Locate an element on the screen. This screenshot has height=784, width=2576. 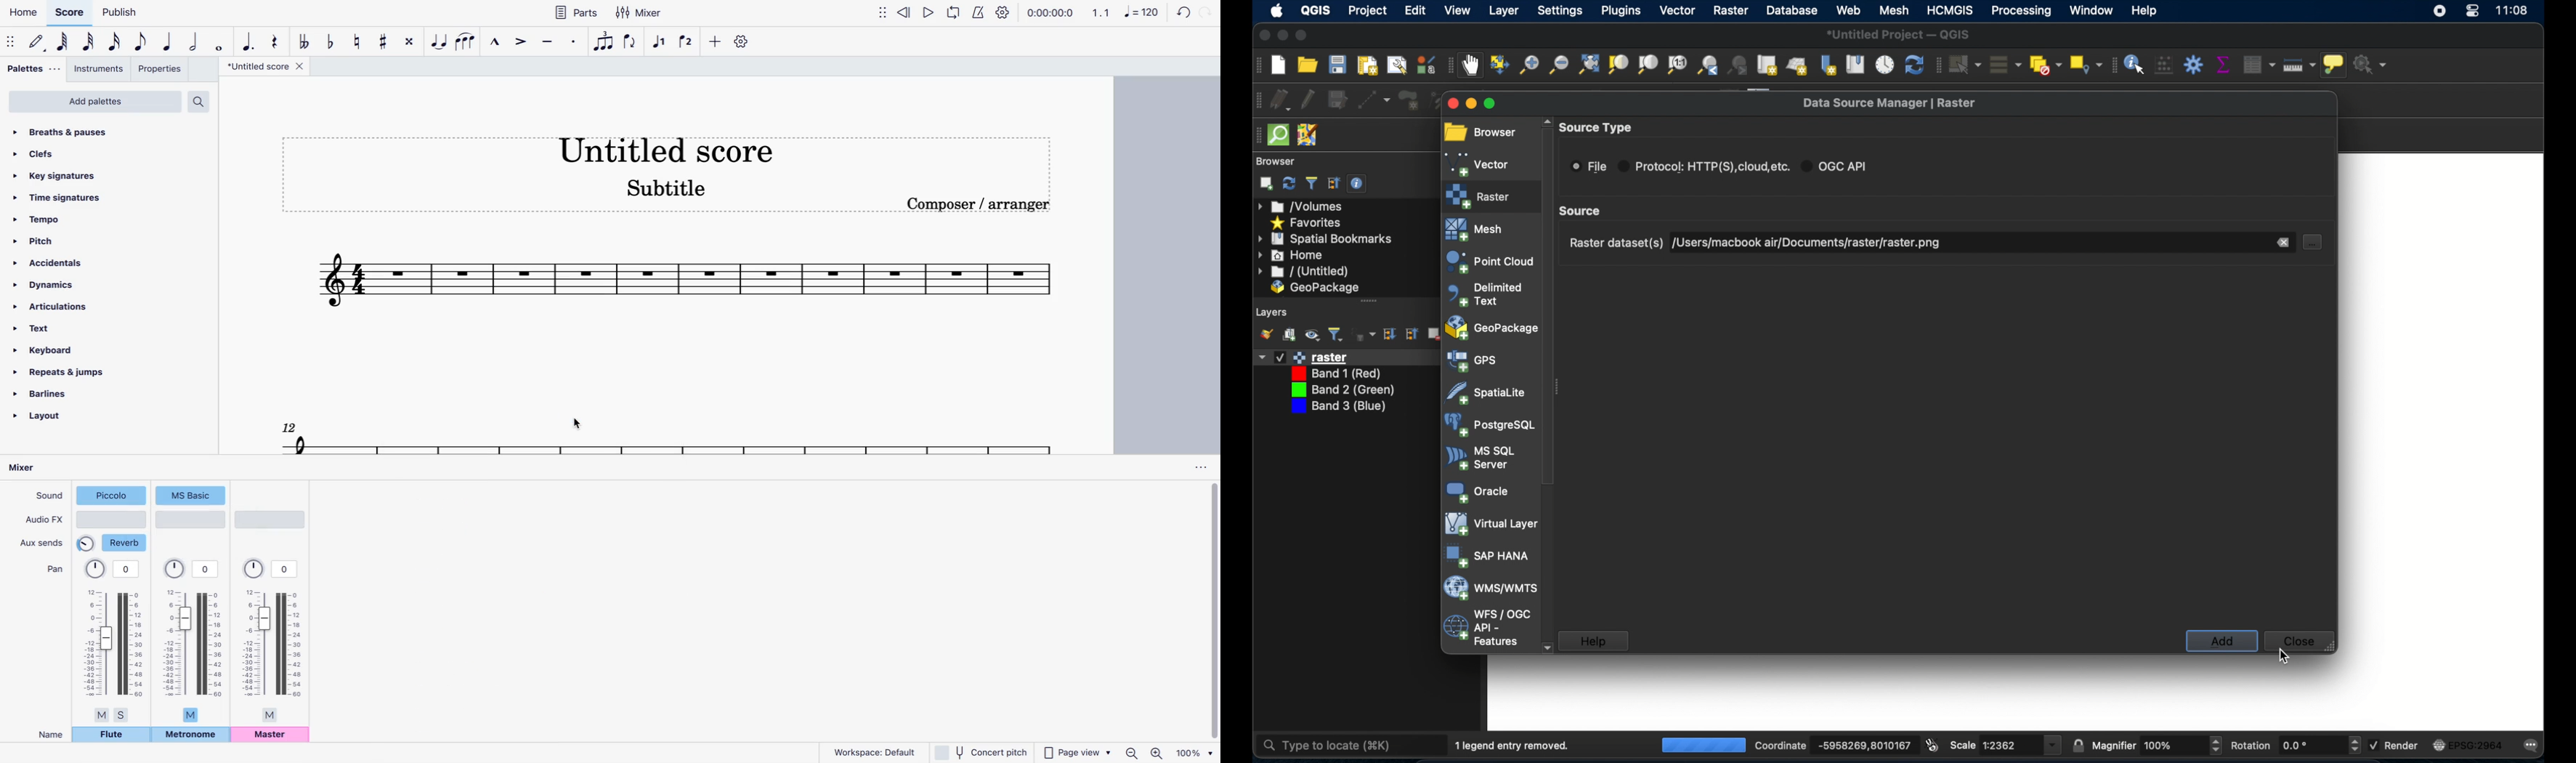
scale is located at coordinates (1125, 12).